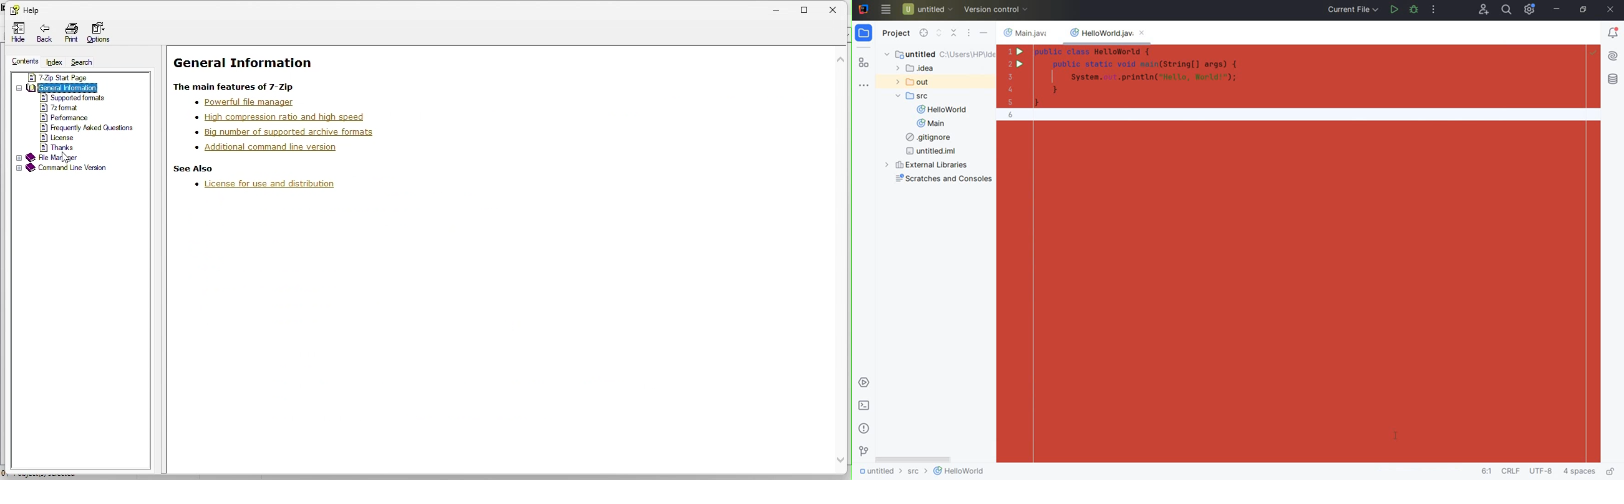  Describe the element at coordinates (61, 147) in the screenshot. I see `thanks` at that location.